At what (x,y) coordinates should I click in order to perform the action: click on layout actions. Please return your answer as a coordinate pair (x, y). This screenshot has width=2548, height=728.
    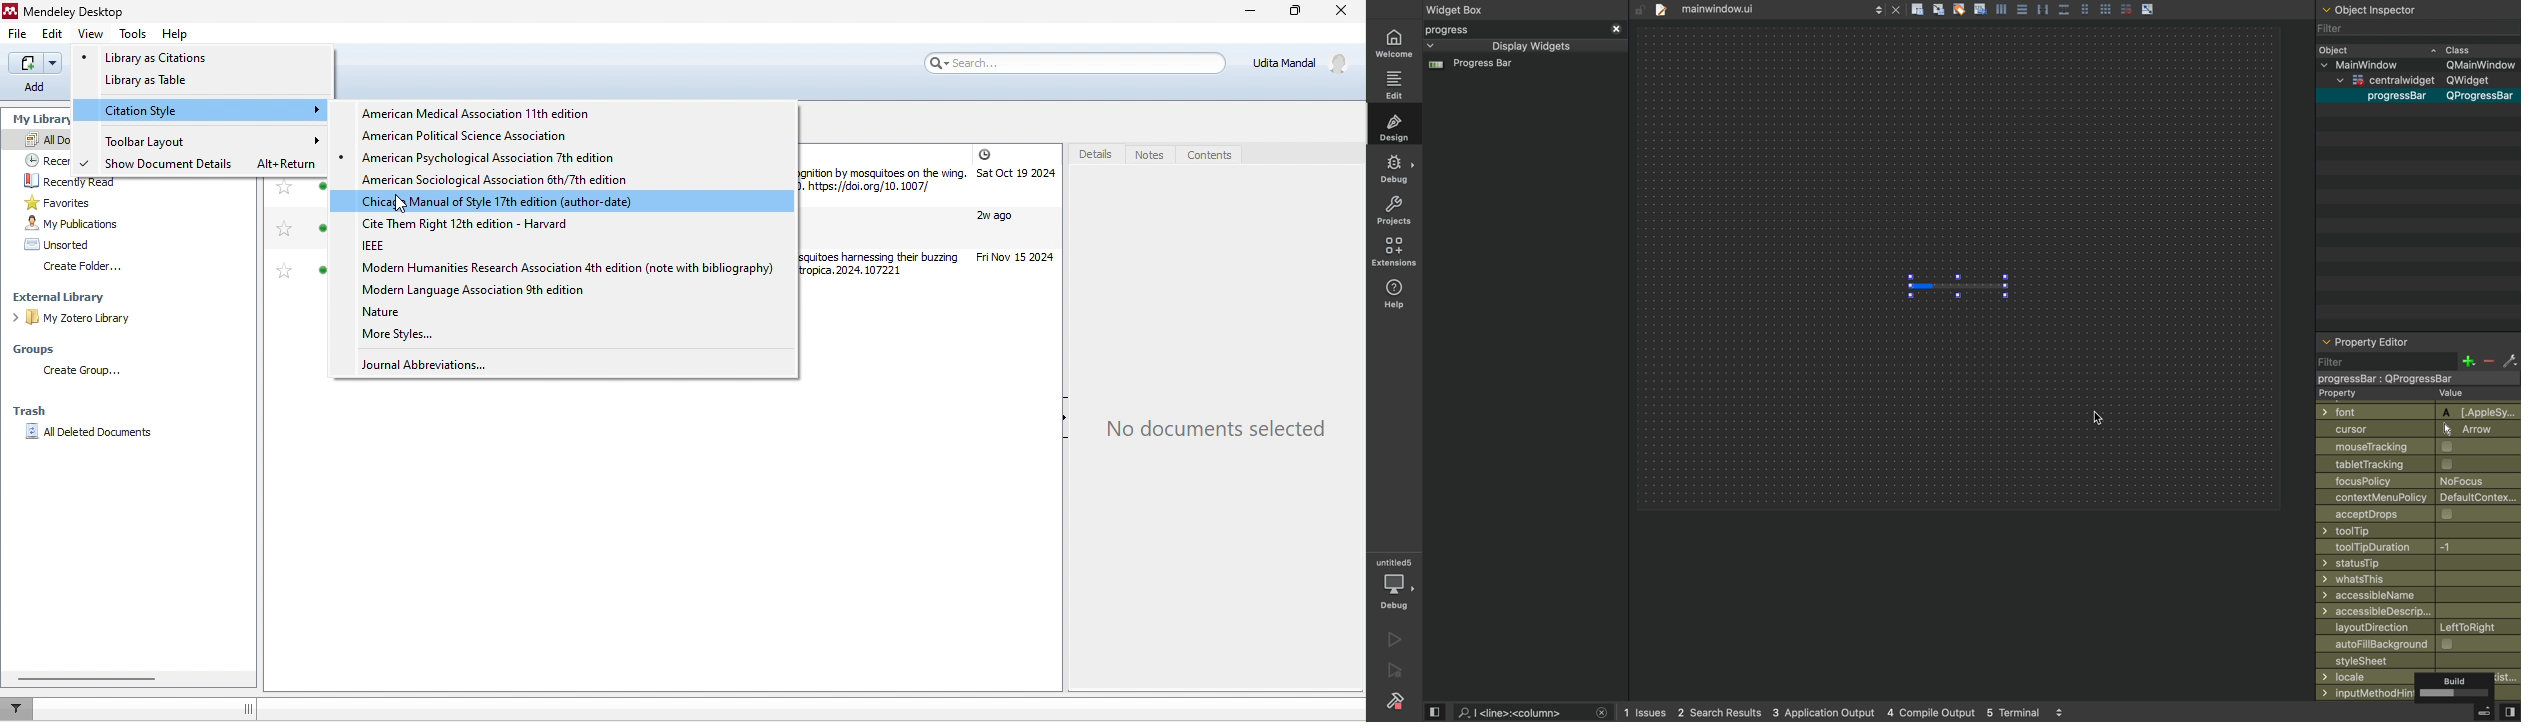
    Looking at the image, I should click on (2078, 9).